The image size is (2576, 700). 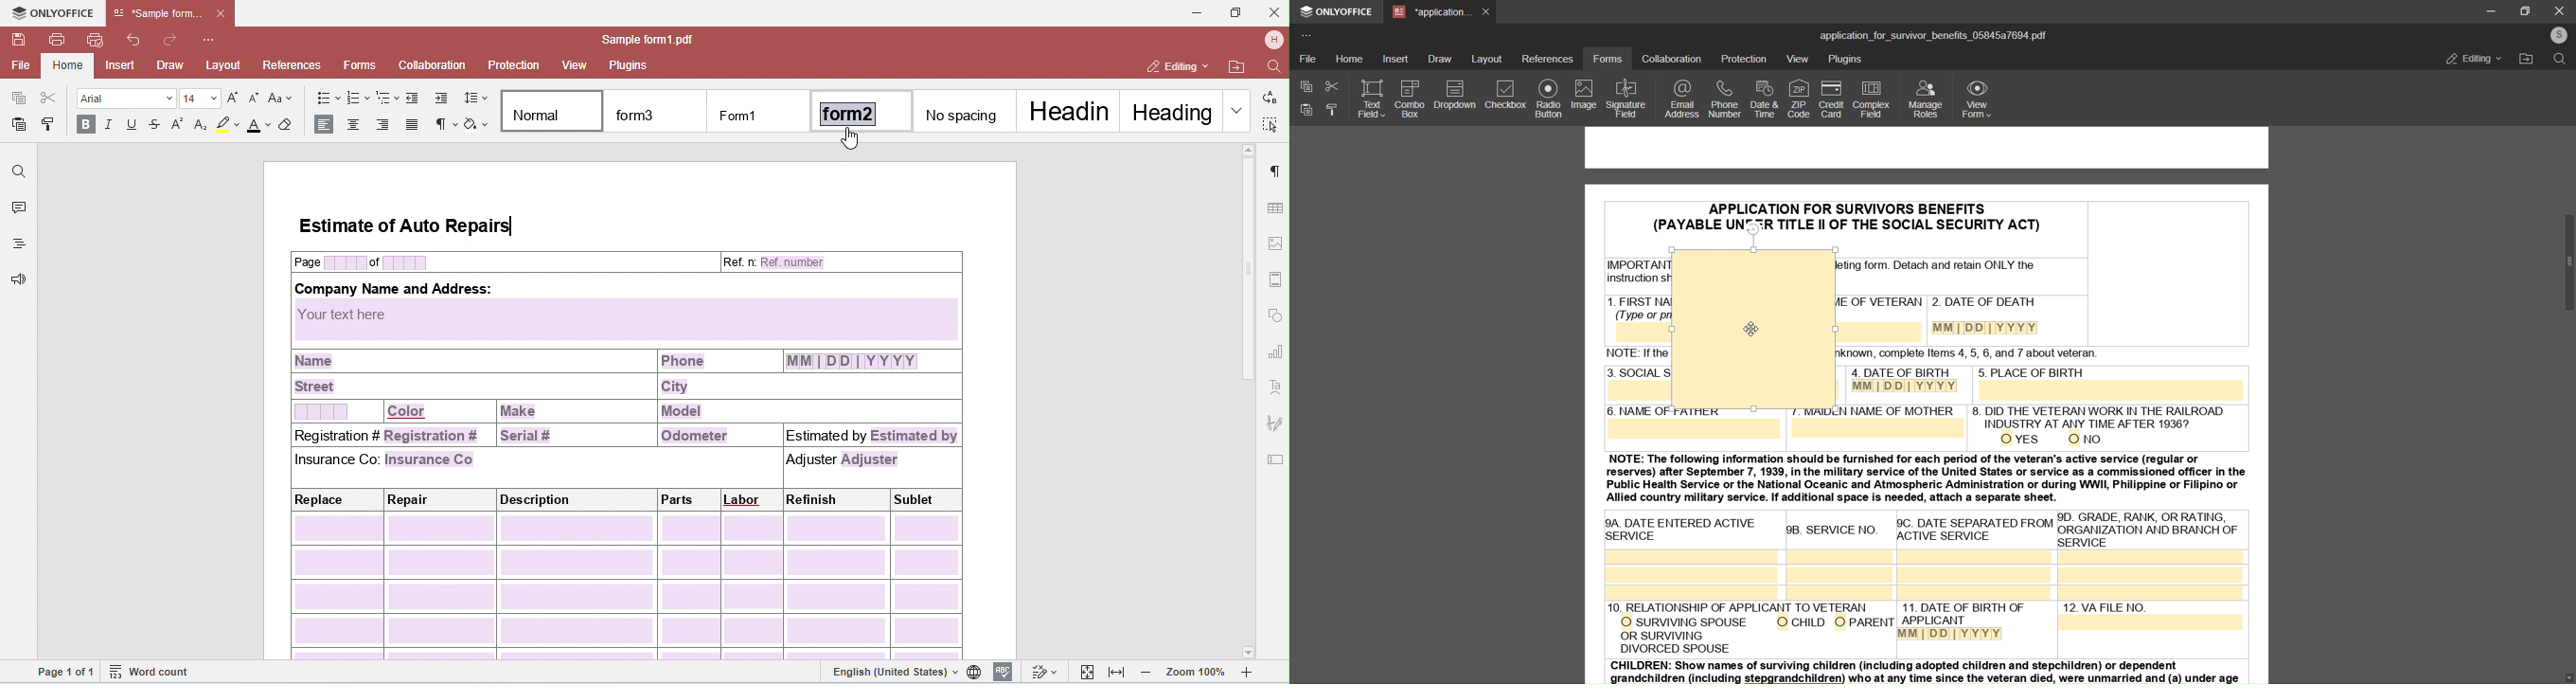 What do you see at coordinates (1309, 34) in the screenshot?
I see `more` at bounding box center [1309, 34].